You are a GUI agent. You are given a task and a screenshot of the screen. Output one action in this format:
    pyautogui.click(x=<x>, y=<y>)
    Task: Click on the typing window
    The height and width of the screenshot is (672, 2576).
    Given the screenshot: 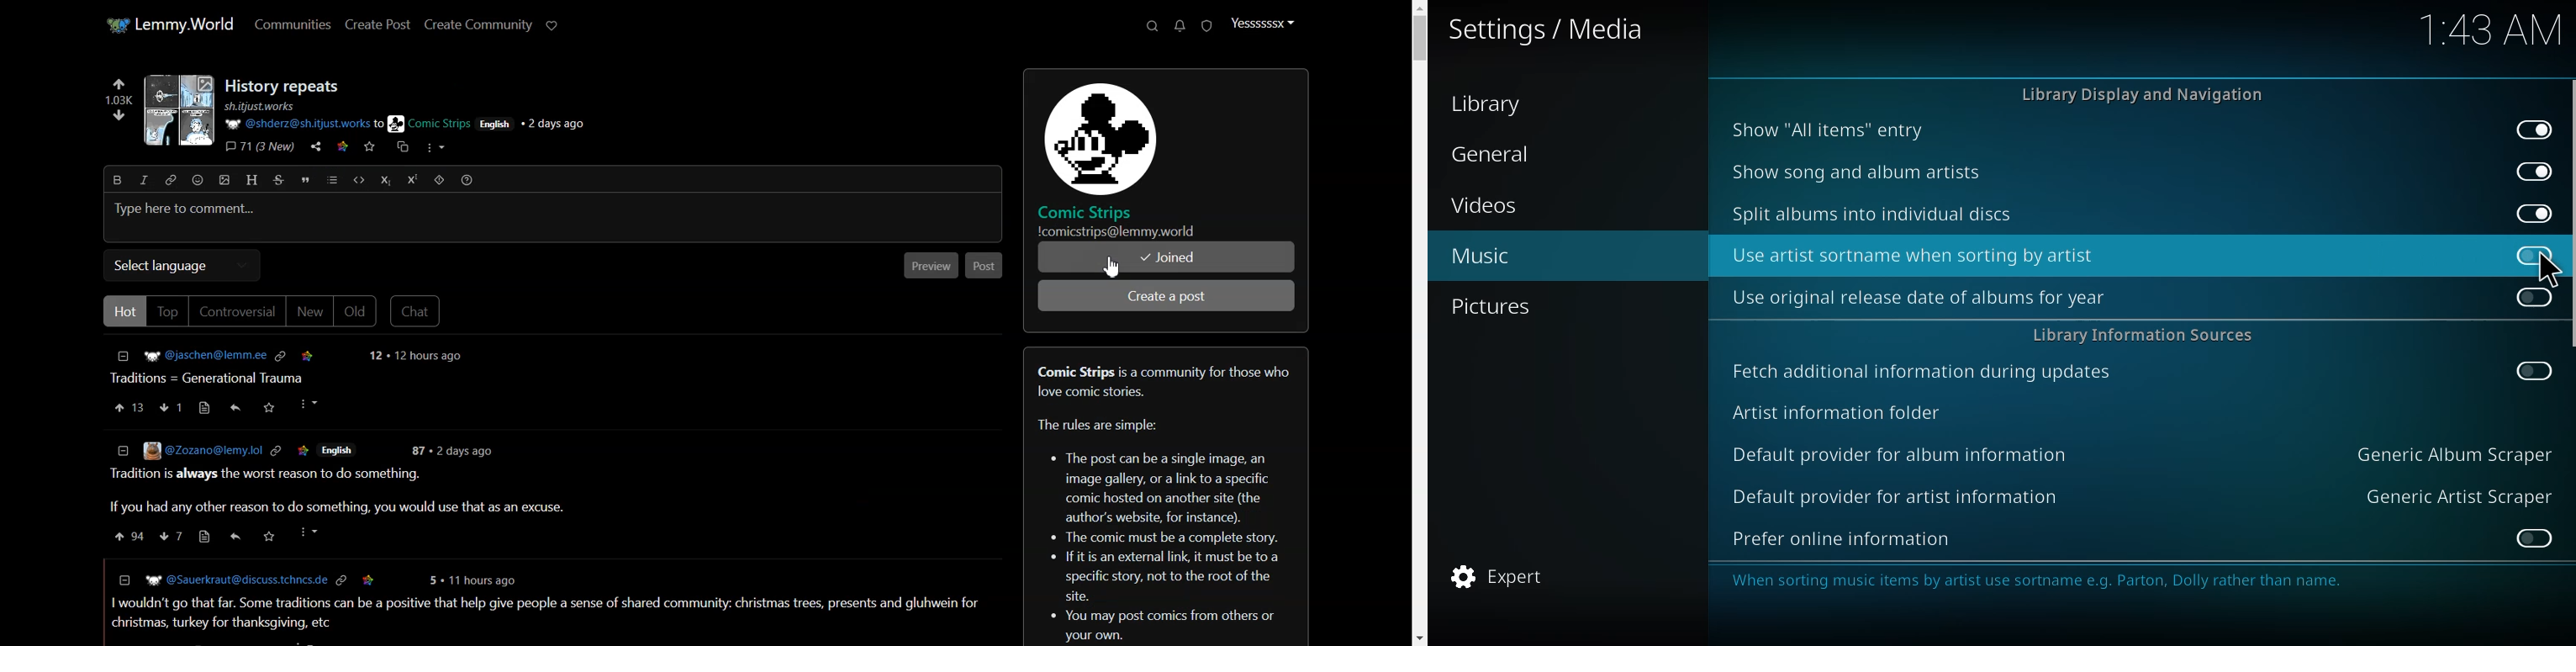 What is the action you would take?
    pyautogui.click(x=553, y=217)
    